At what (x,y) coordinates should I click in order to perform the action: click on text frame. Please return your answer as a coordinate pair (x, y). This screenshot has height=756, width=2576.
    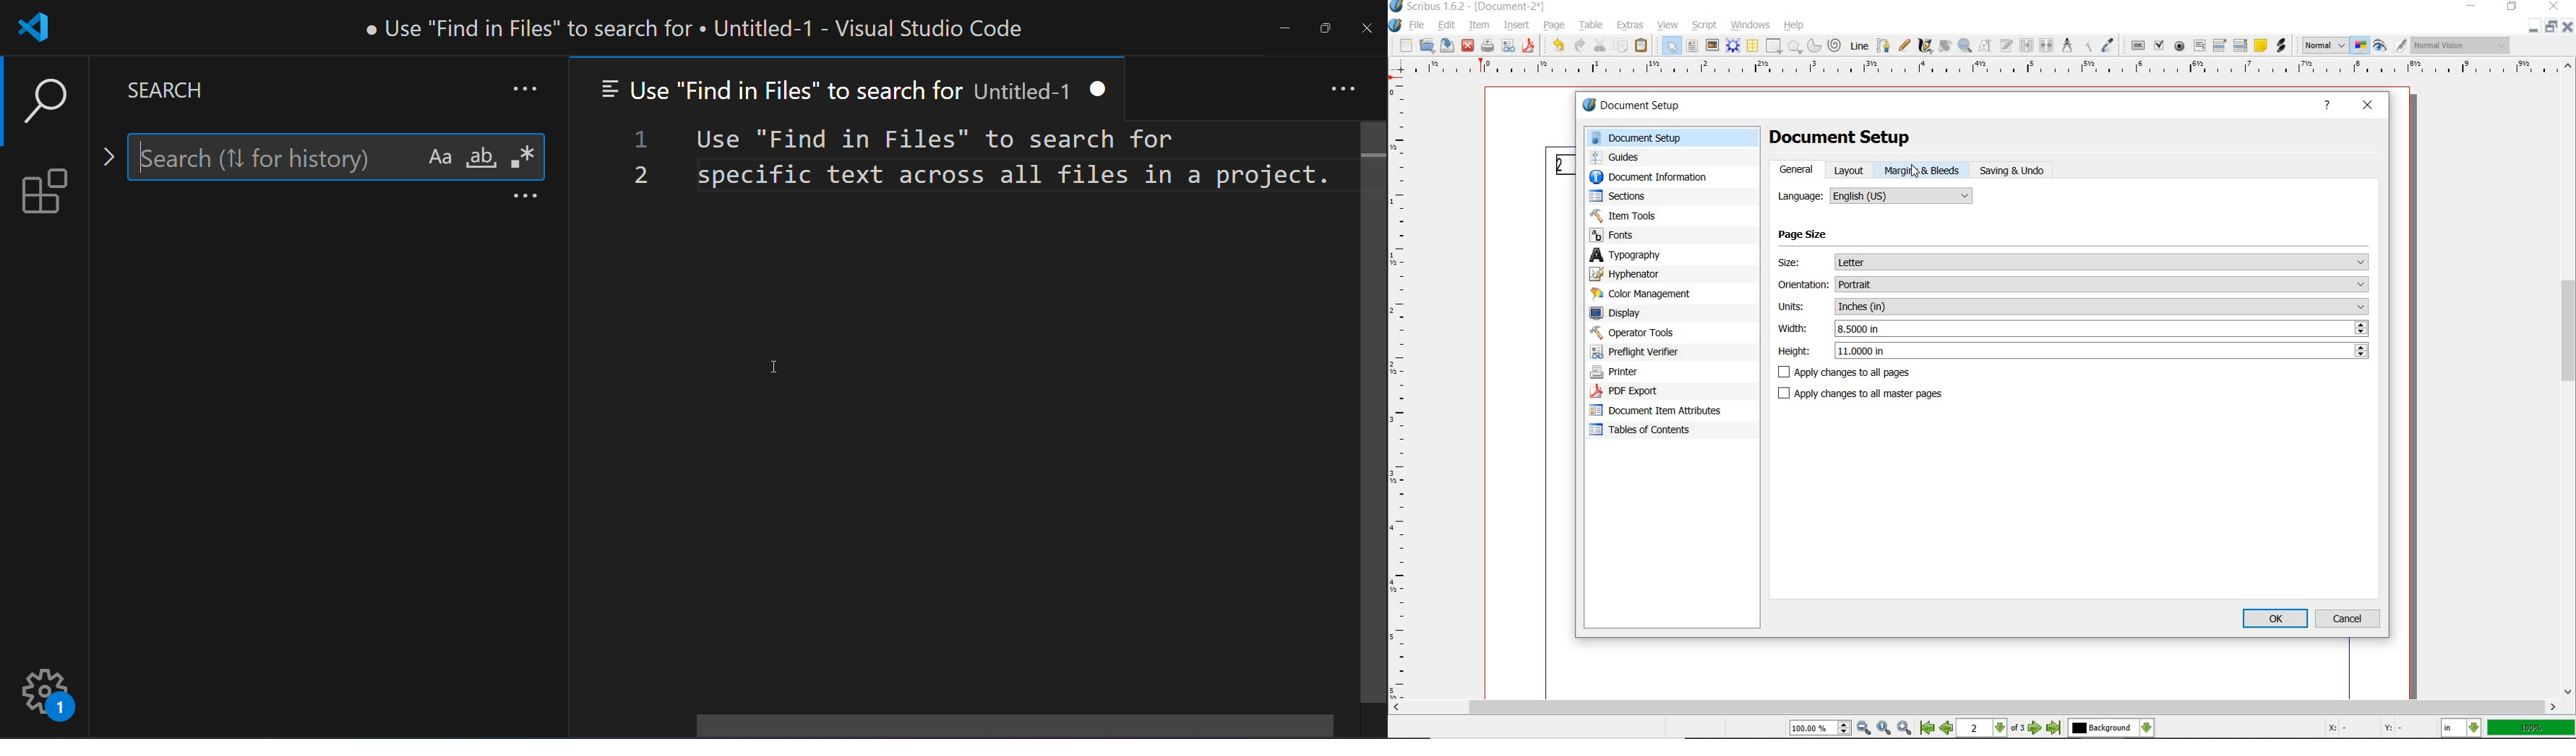
    Looking at the image, I should click on (1692, 47).